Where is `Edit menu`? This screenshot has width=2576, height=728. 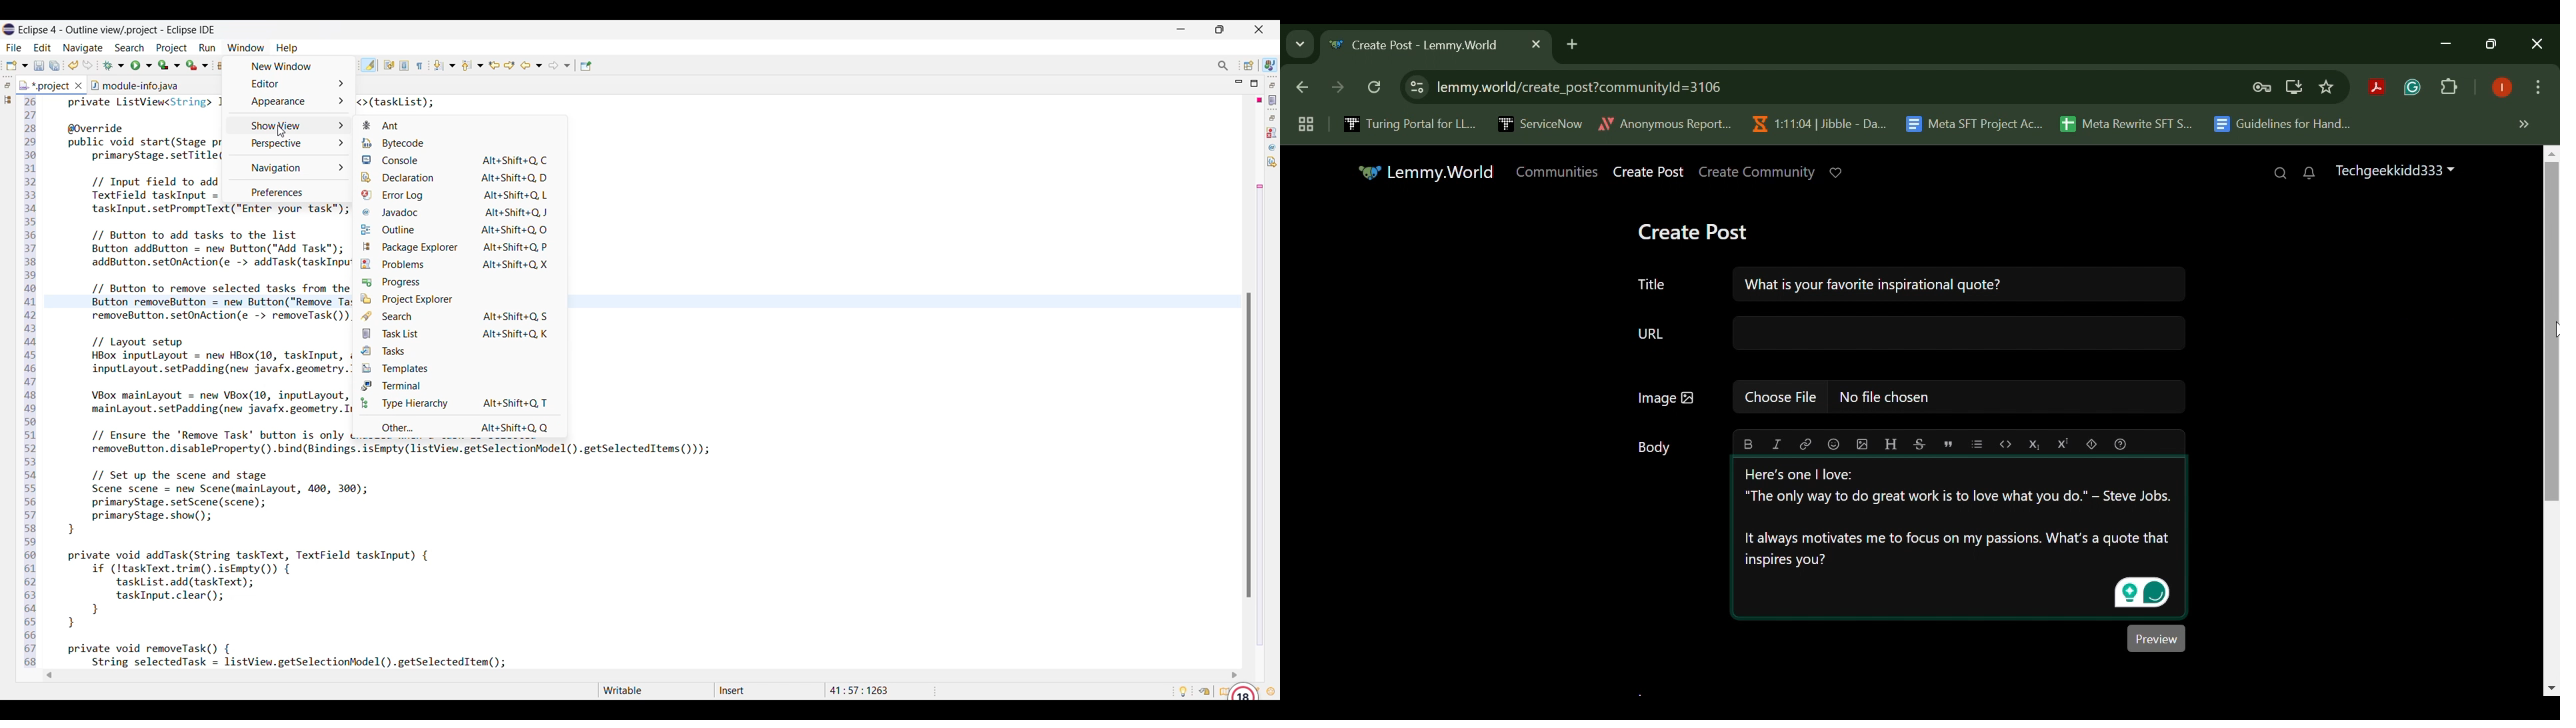 Edit menu is located at coordinates (43, 48).